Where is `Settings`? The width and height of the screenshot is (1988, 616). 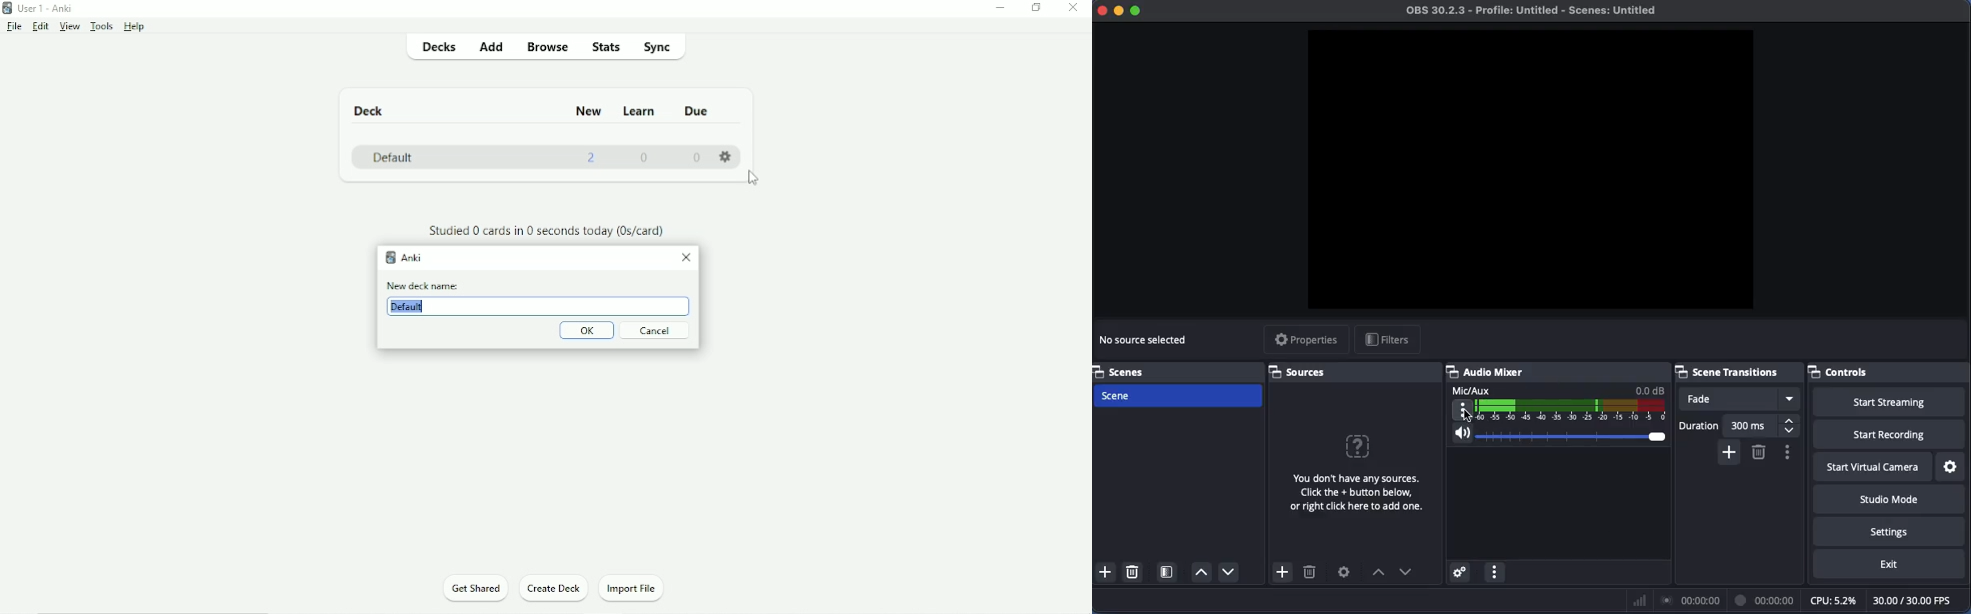 Settings is located at coordinates (1952, 467).